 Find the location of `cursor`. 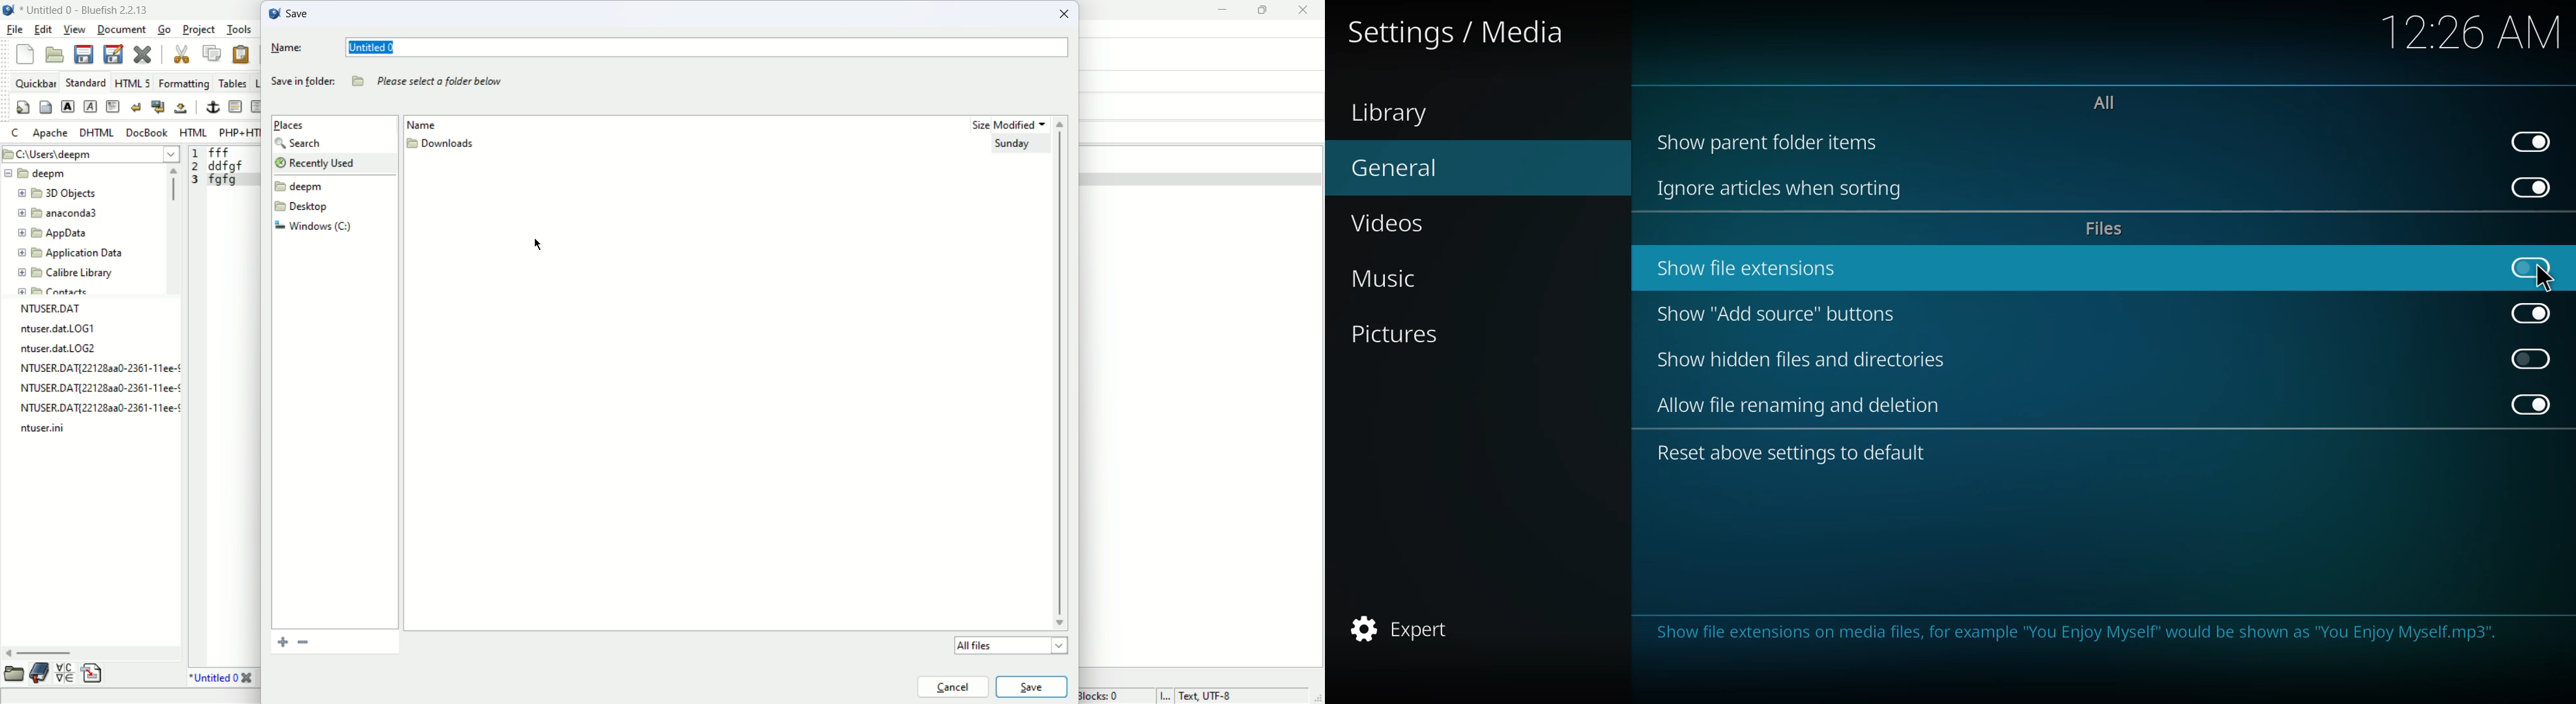

cursor is located at coordinates (2545, 278).